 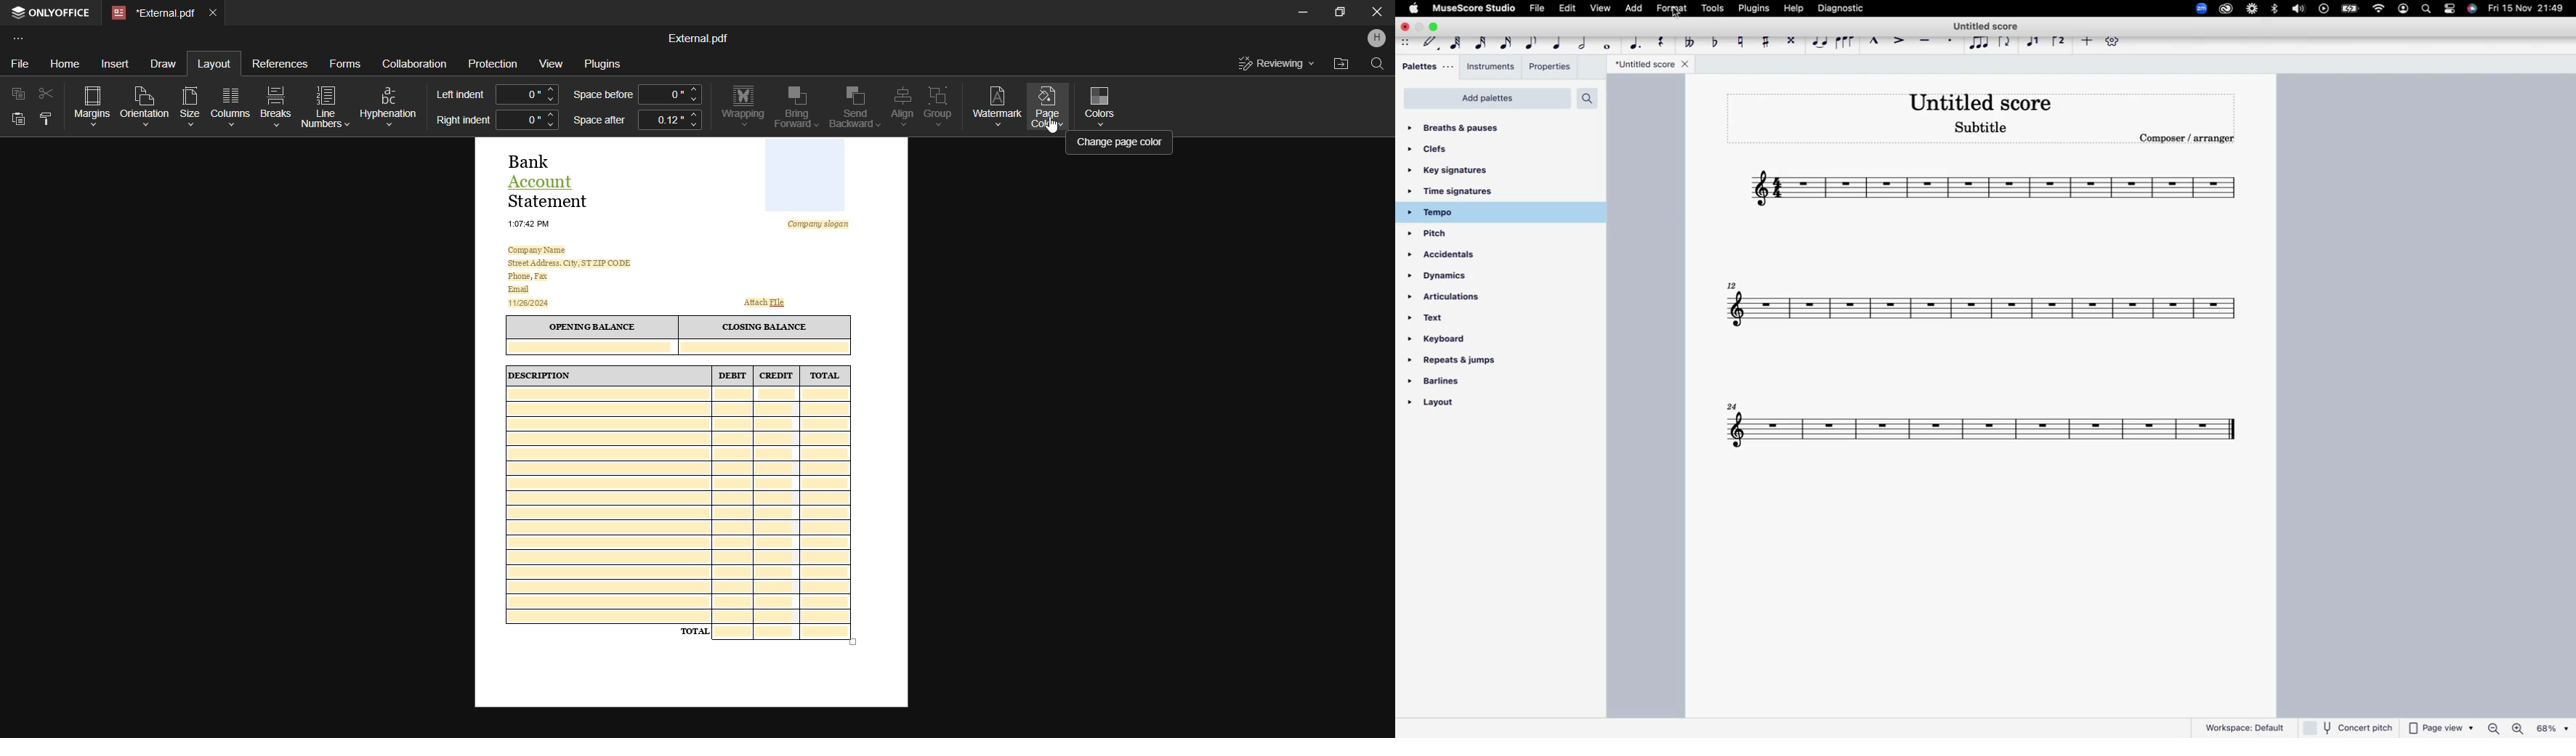 What do you see at coordinates (462, 121) in the screenshot?
I see `Right Indent` at bounding box center [462, 121].